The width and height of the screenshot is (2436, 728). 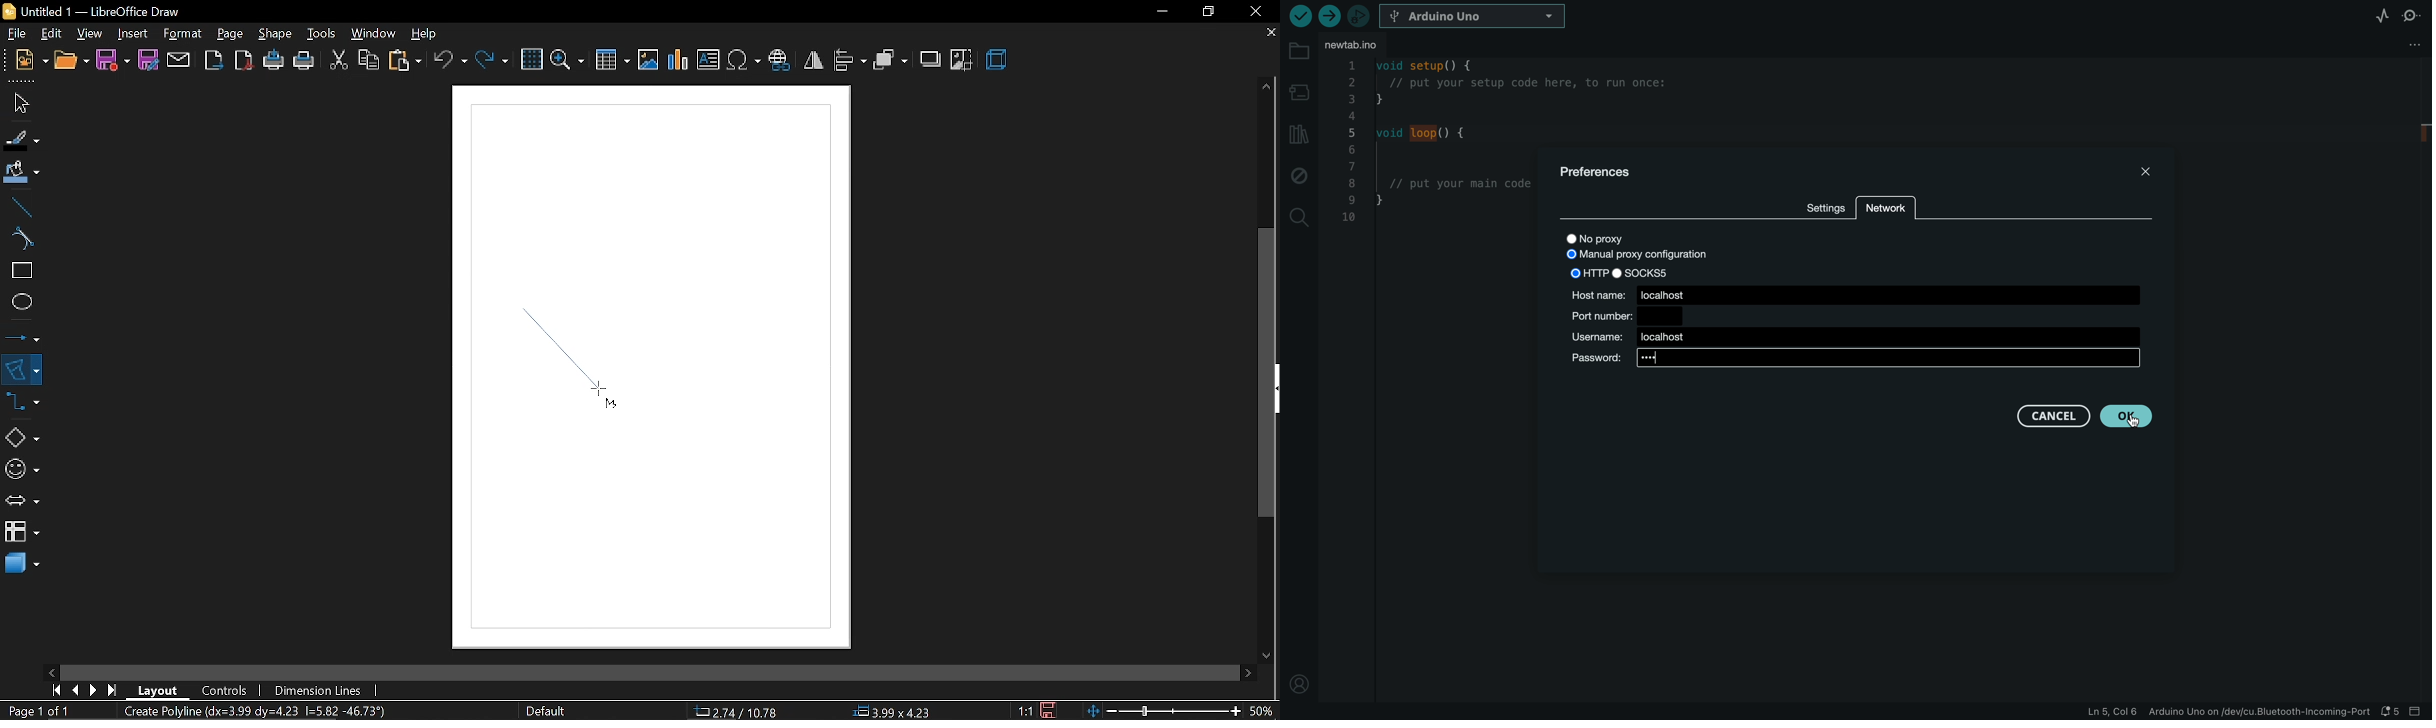 I want to click on Cursor, so click(x=600, y=395).